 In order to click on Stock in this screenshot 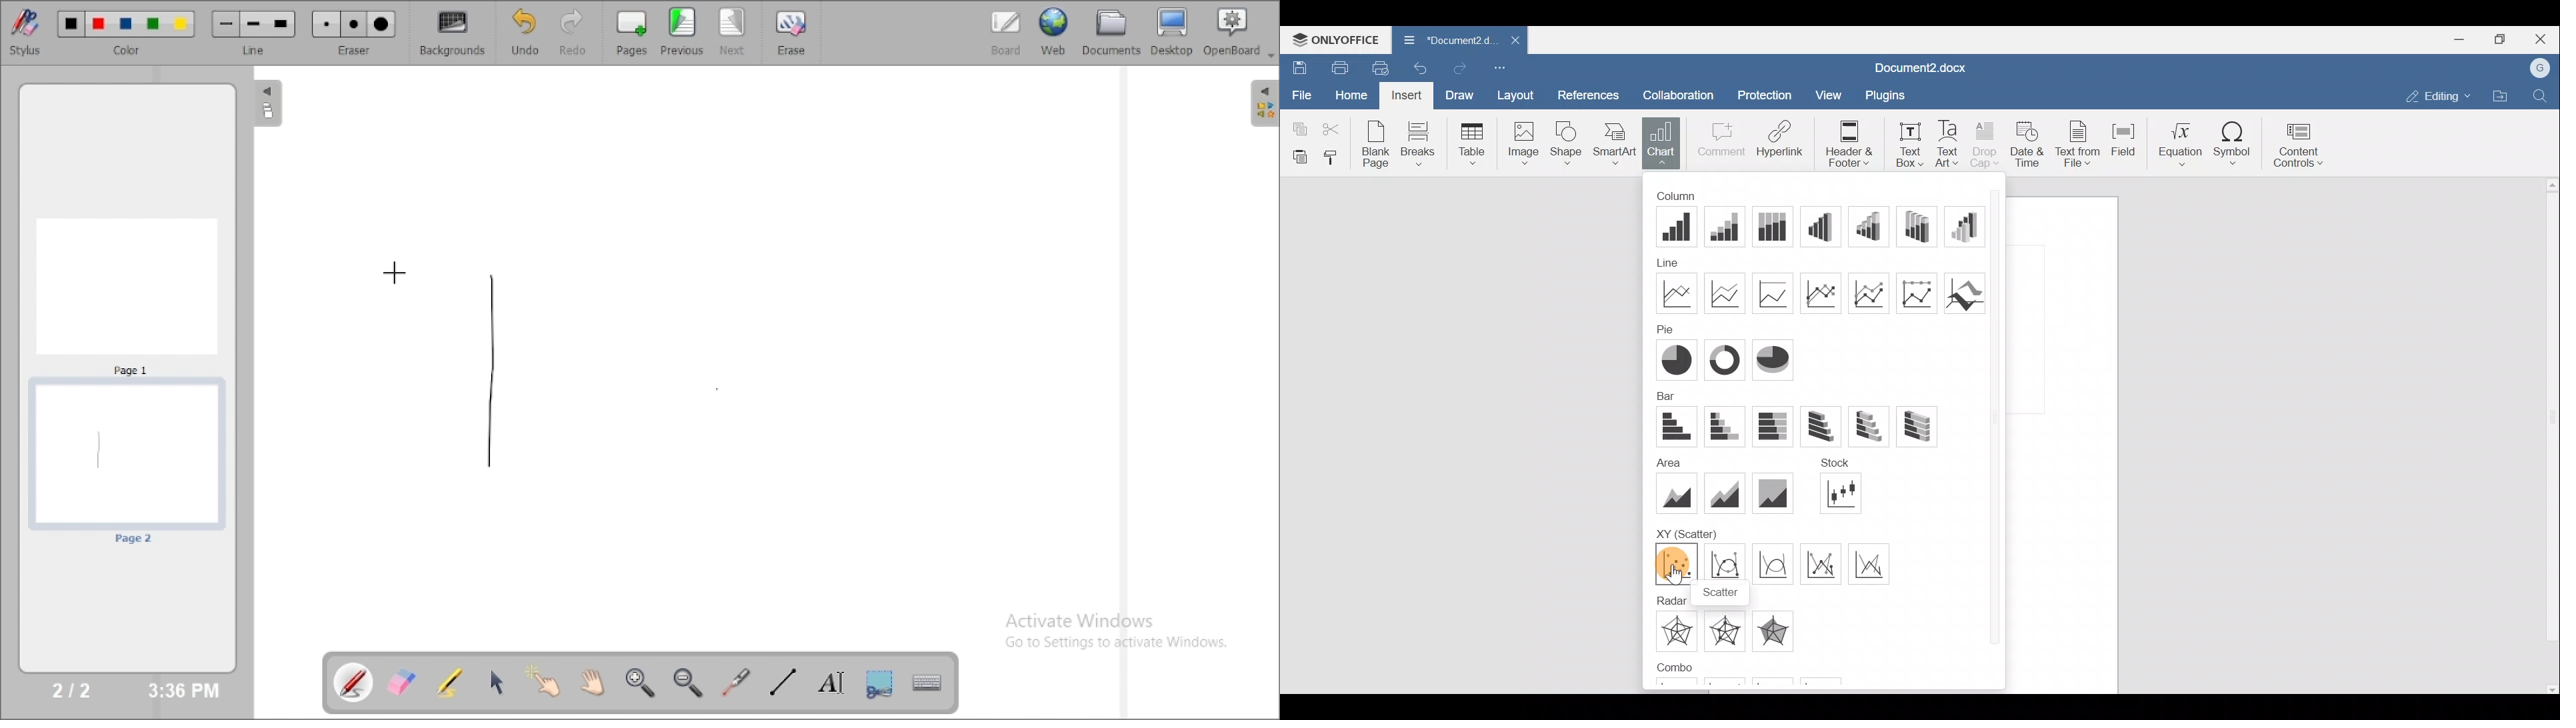, I will do `click(1839, 466)`.